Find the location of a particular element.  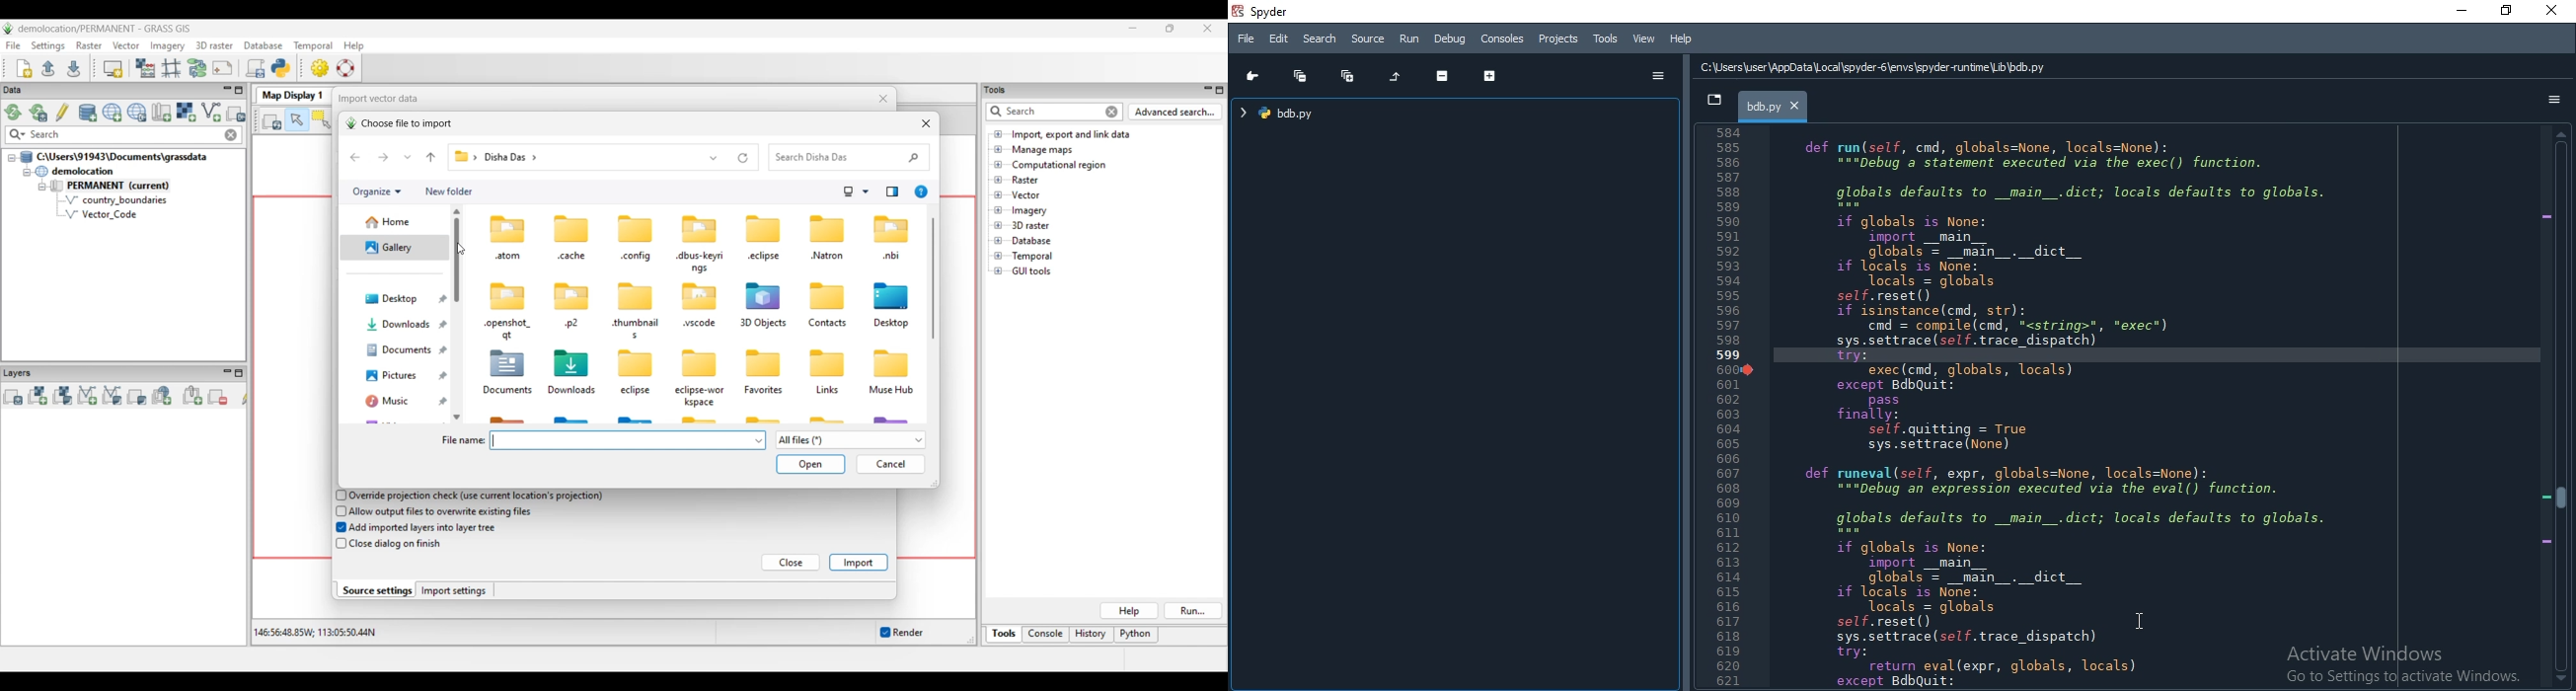

Run is located at coordinates (1409, 38).